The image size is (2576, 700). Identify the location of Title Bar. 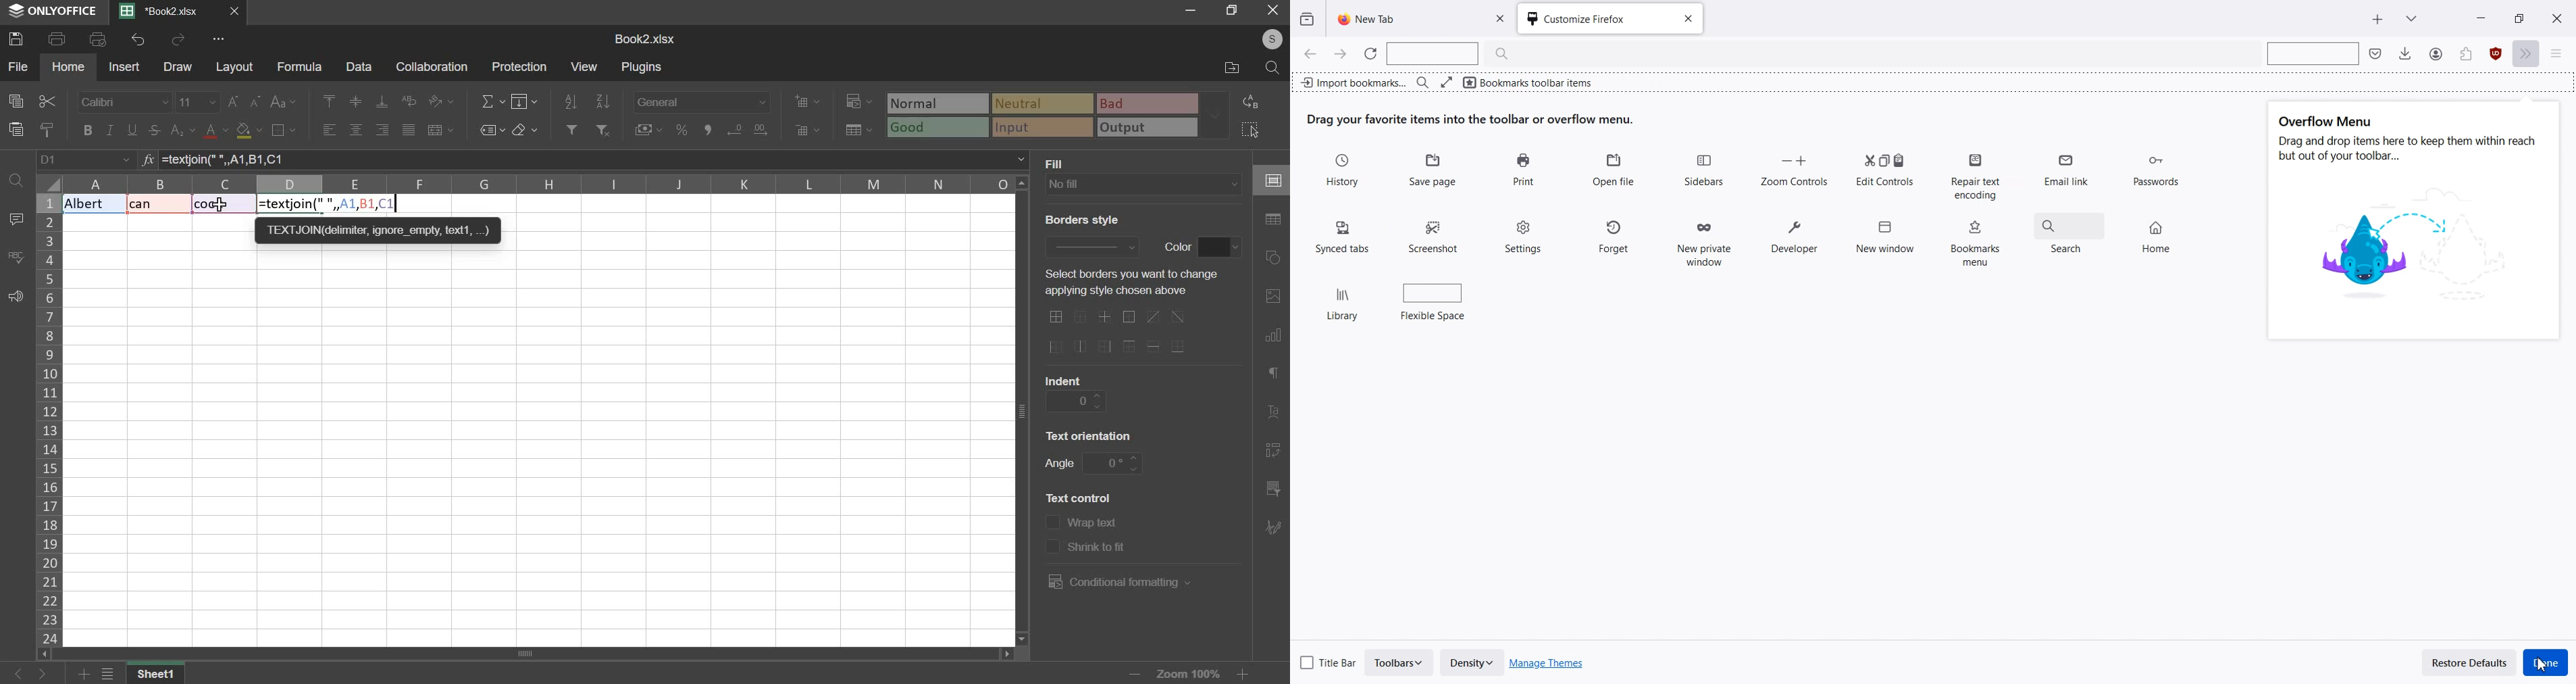
(1329, 661).